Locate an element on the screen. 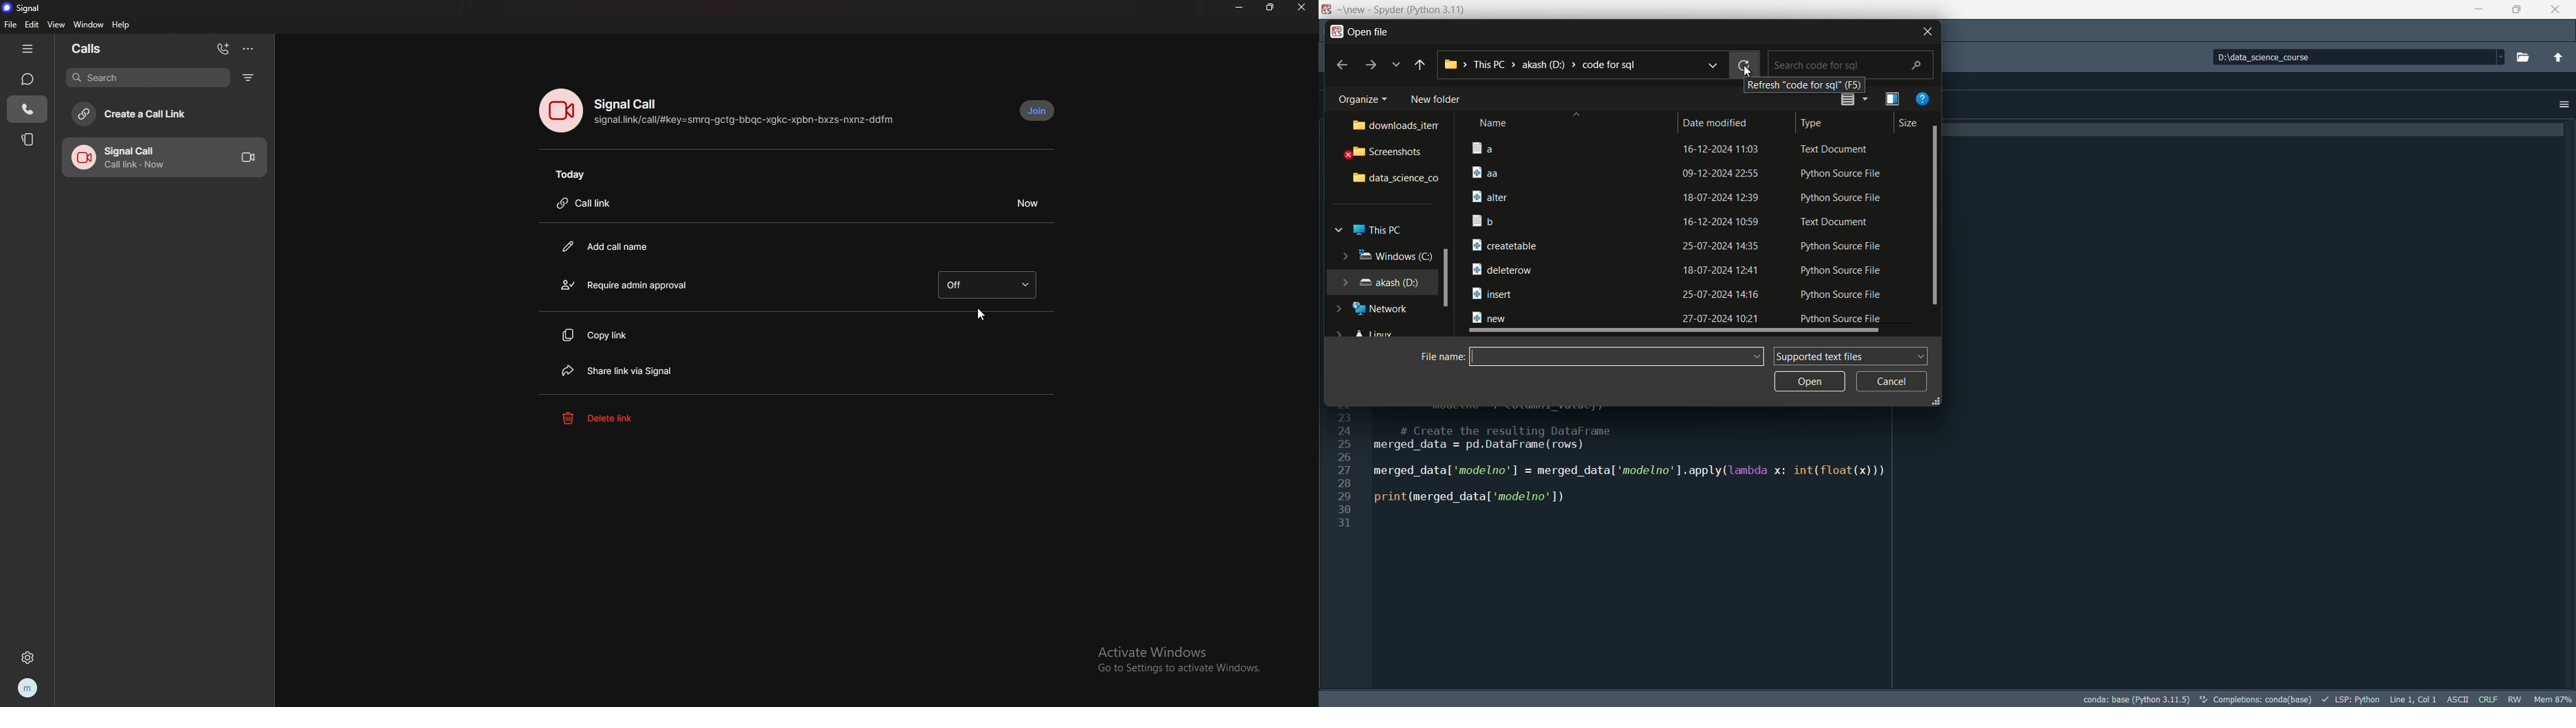  cursor position is located at coordinates (2414, 698).